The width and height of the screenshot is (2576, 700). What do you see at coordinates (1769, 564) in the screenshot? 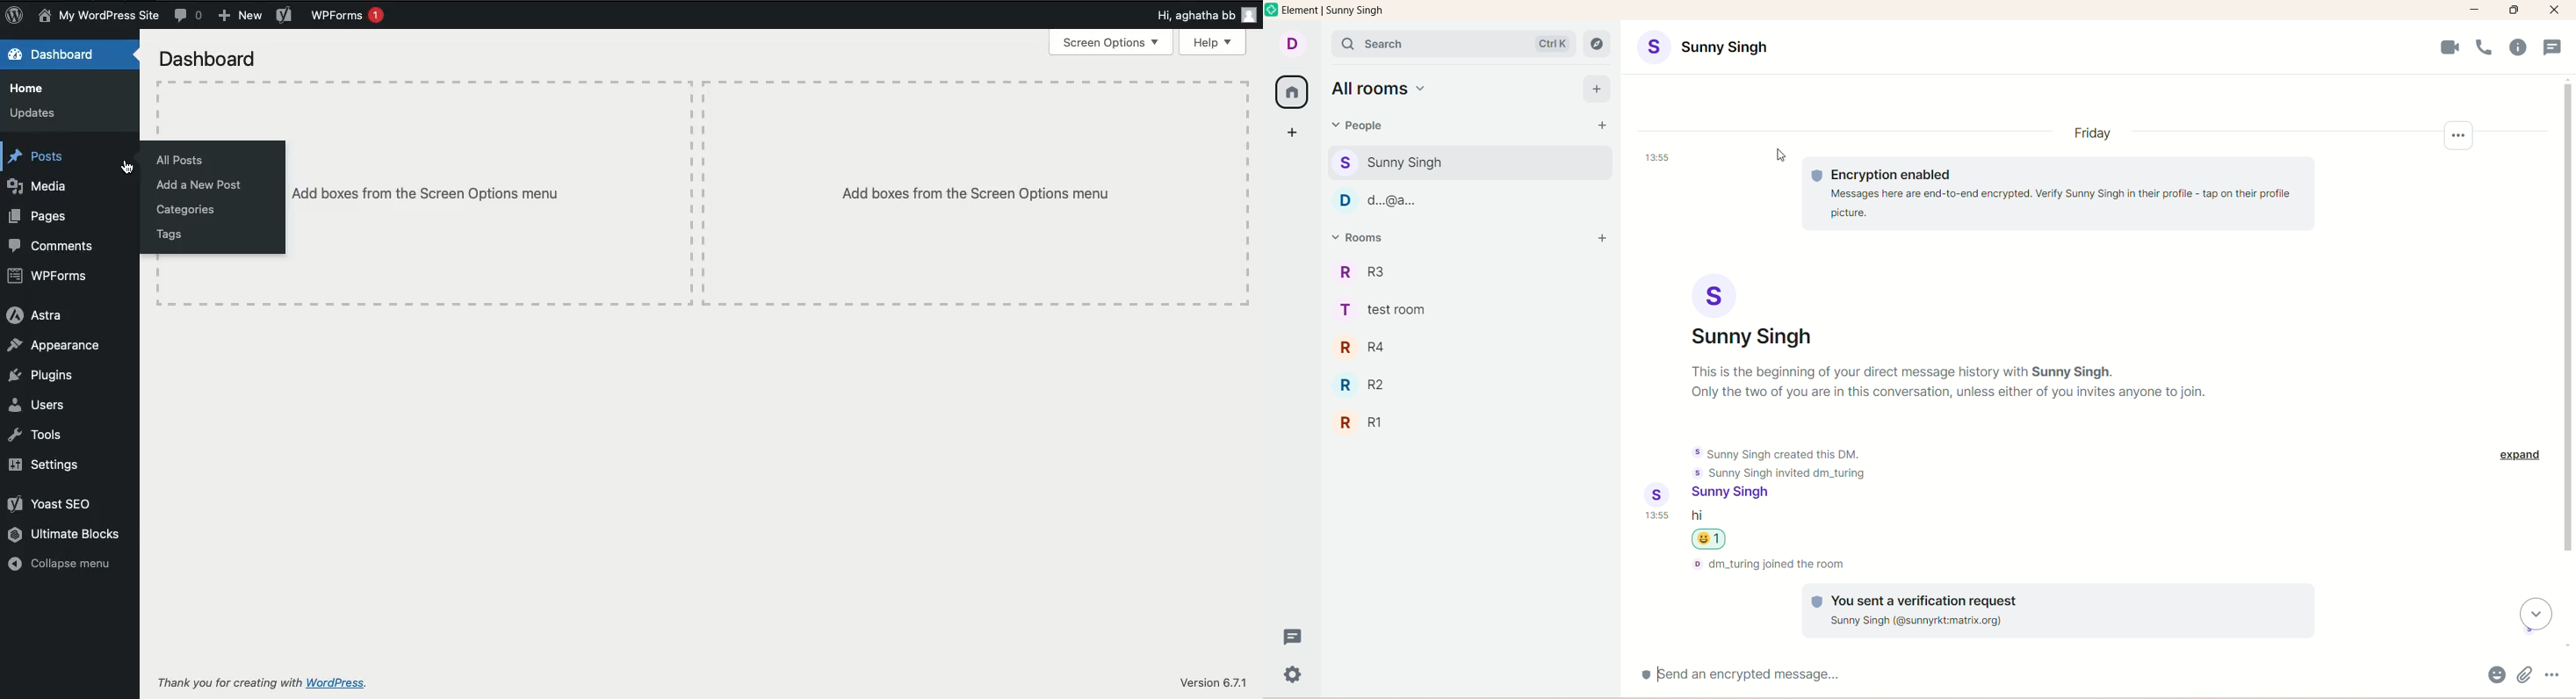
I see `text` at bounding box center [1769, 564].